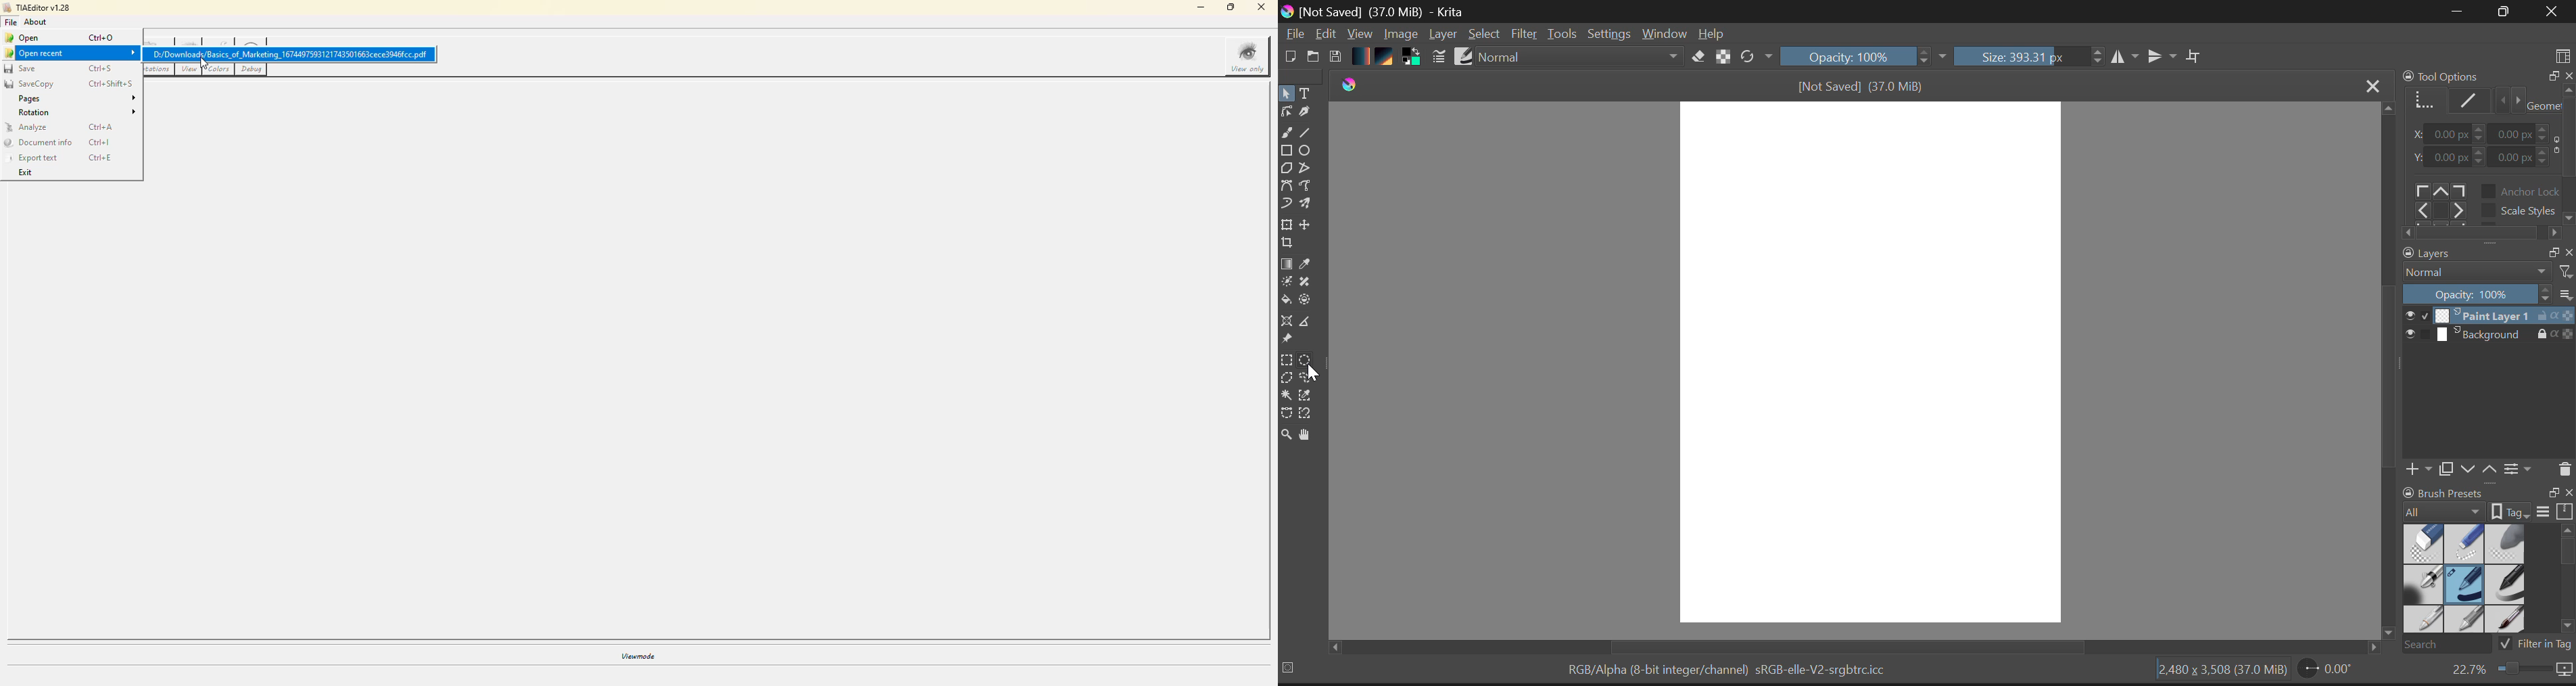  I want to click on New, so click(1291, 56).